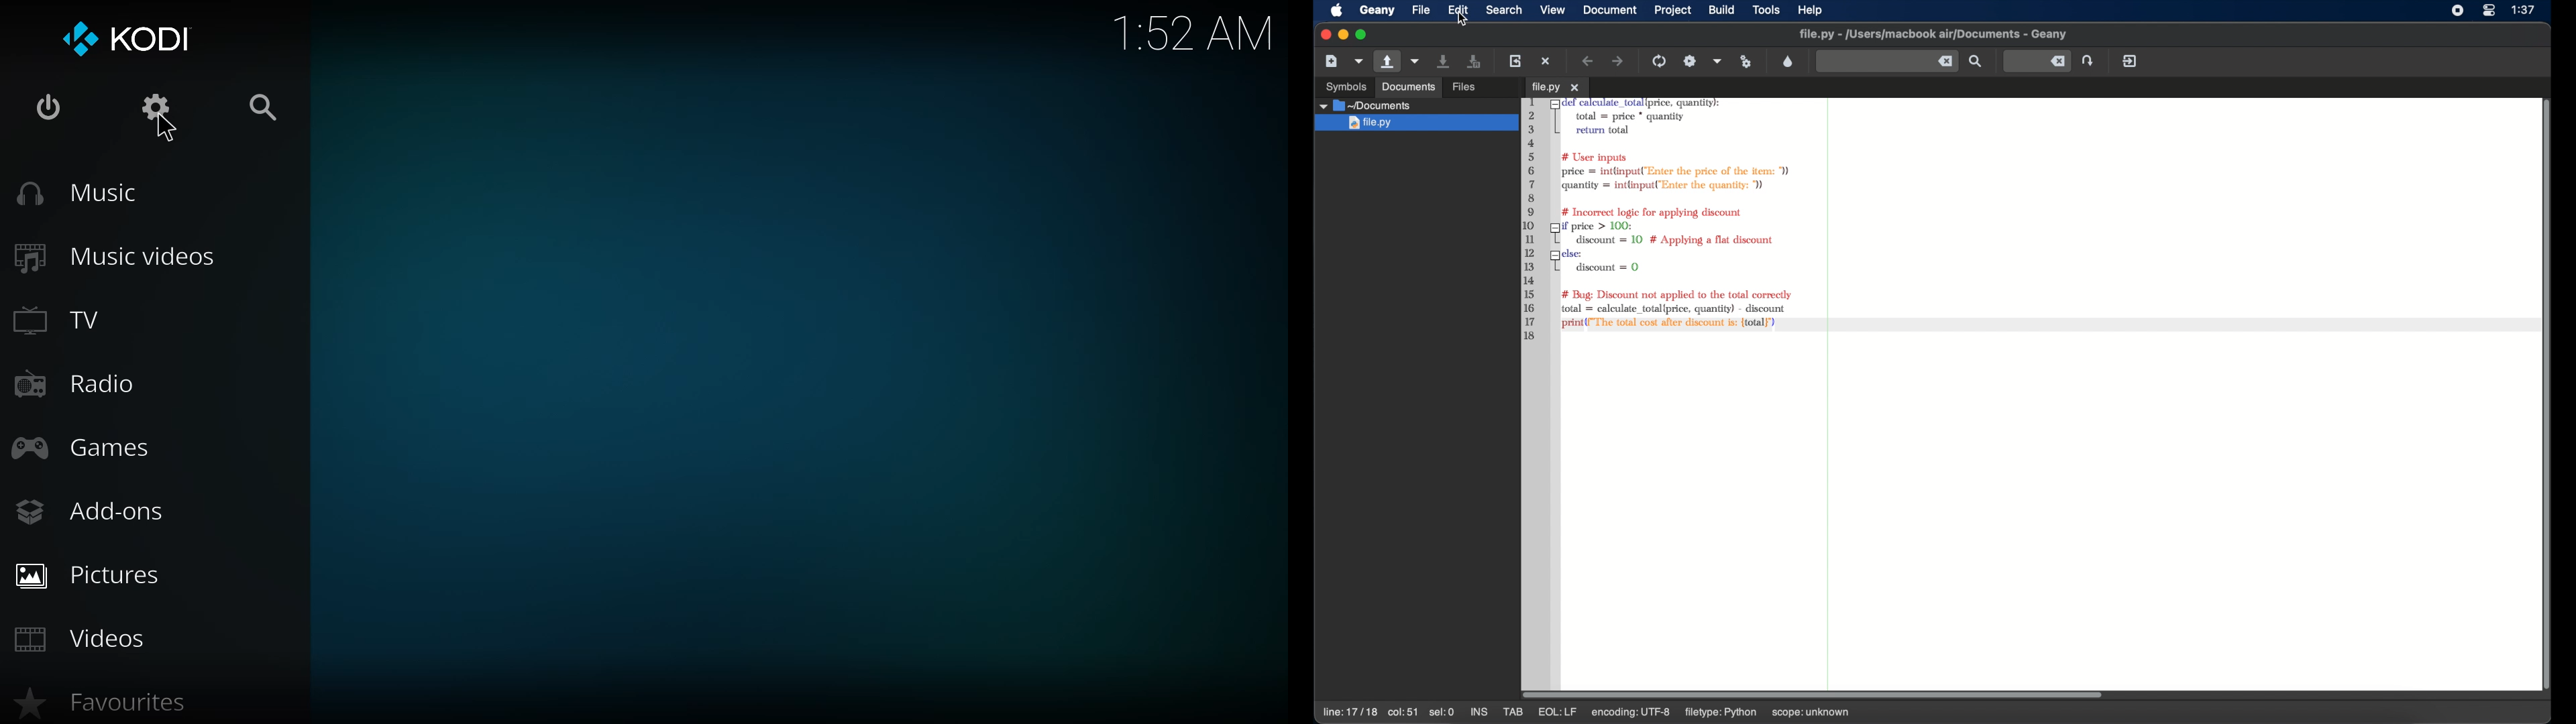  Describe the element at coordinates (110, 703) in the screenshot. I see `favorites` at that location.